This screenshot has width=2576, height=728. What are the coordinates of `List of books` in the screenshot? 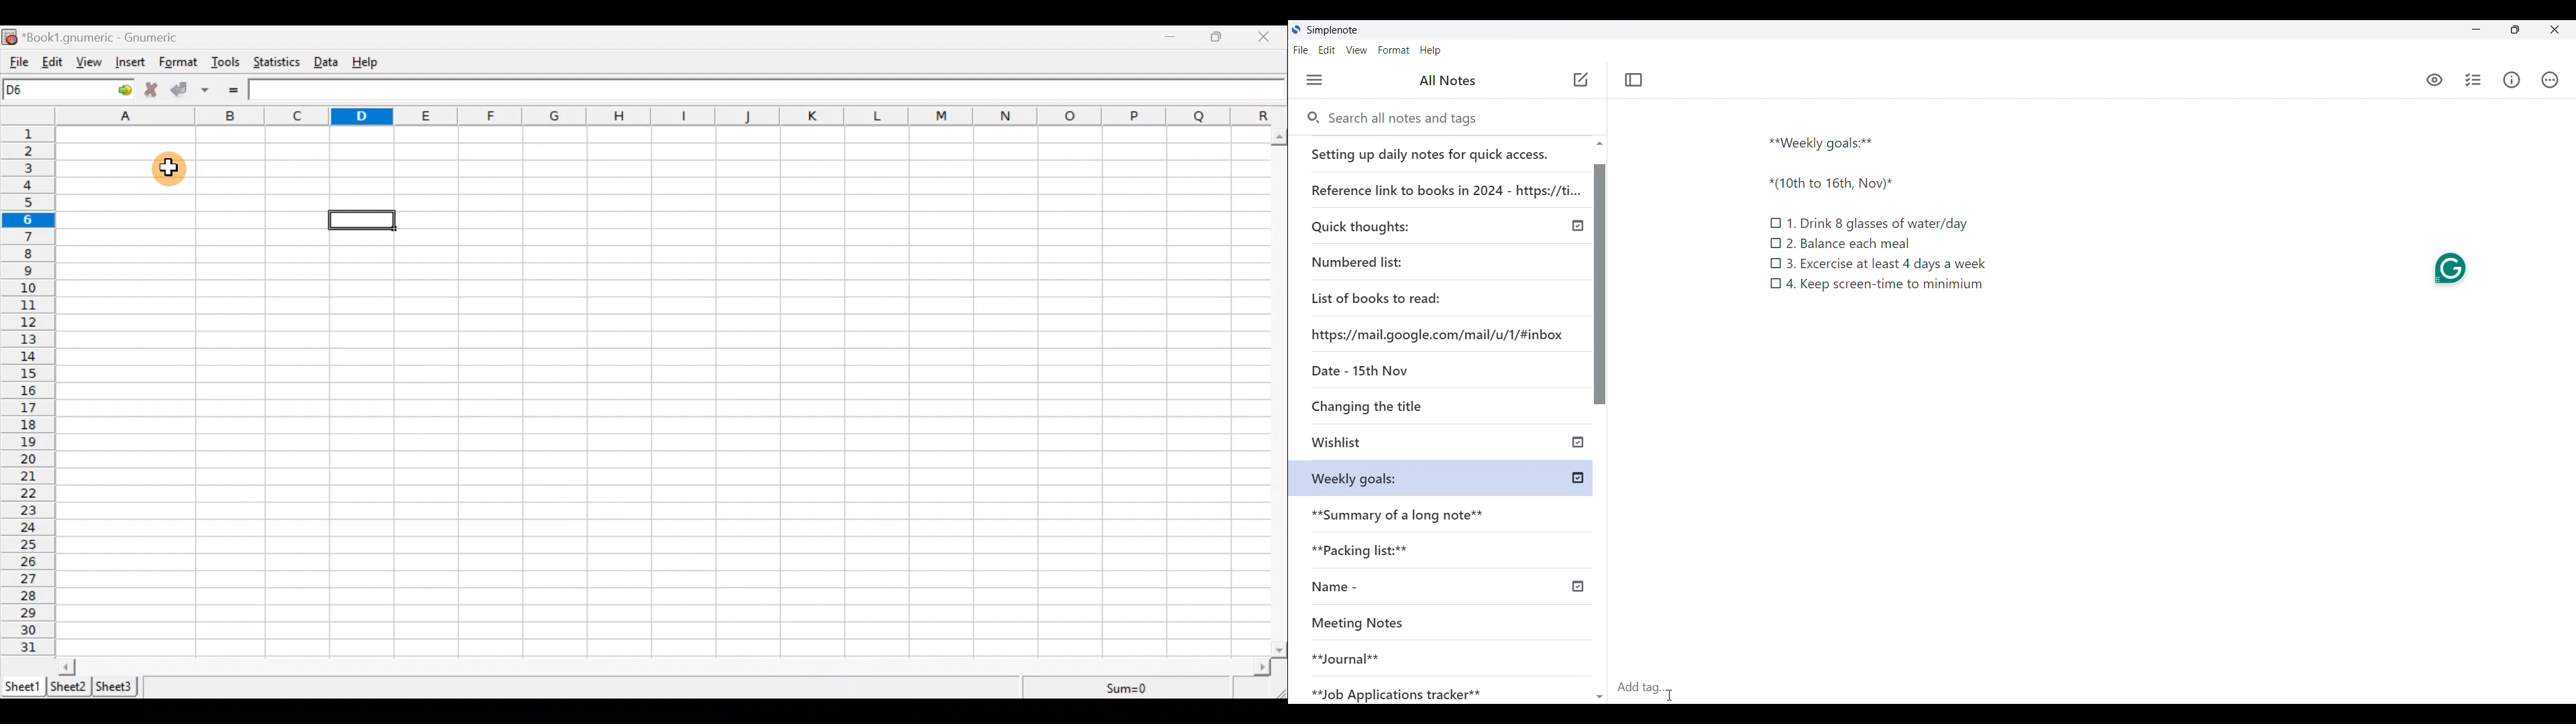 It's located at (1377, 296).